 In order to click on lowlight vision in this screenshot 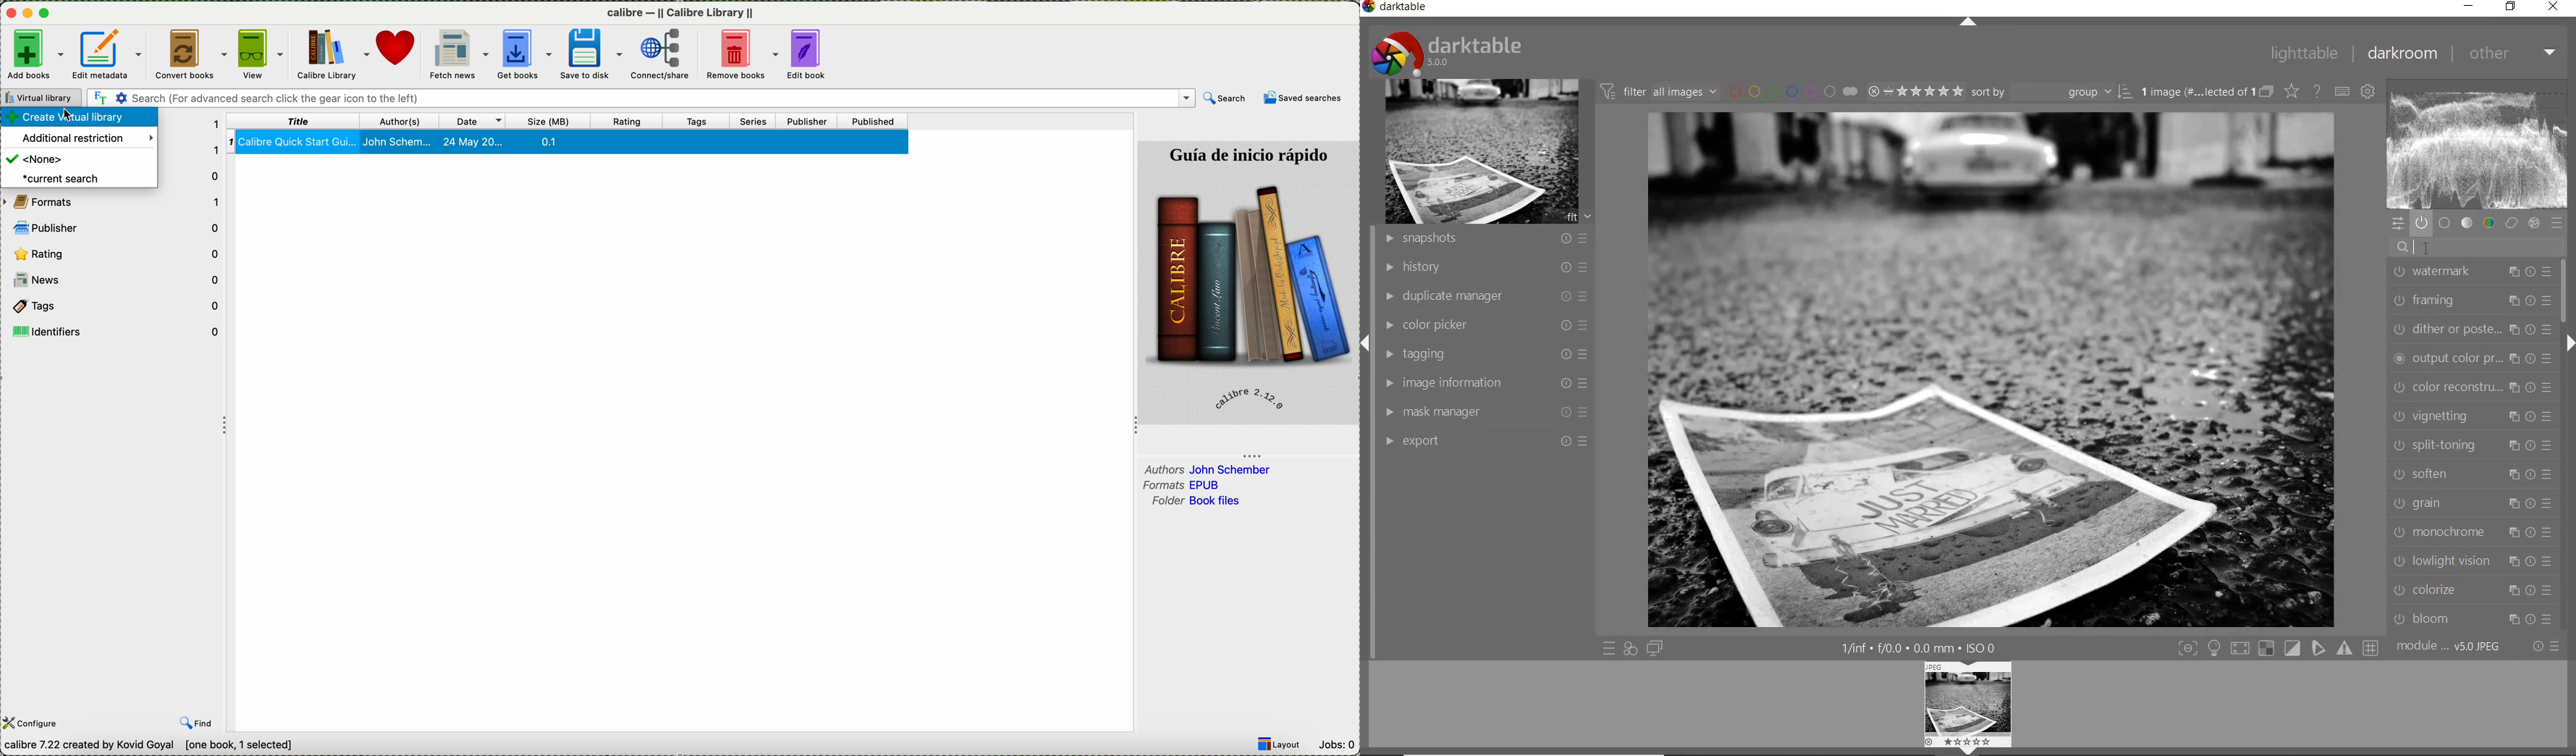, I will do `click(2471, 561)`.